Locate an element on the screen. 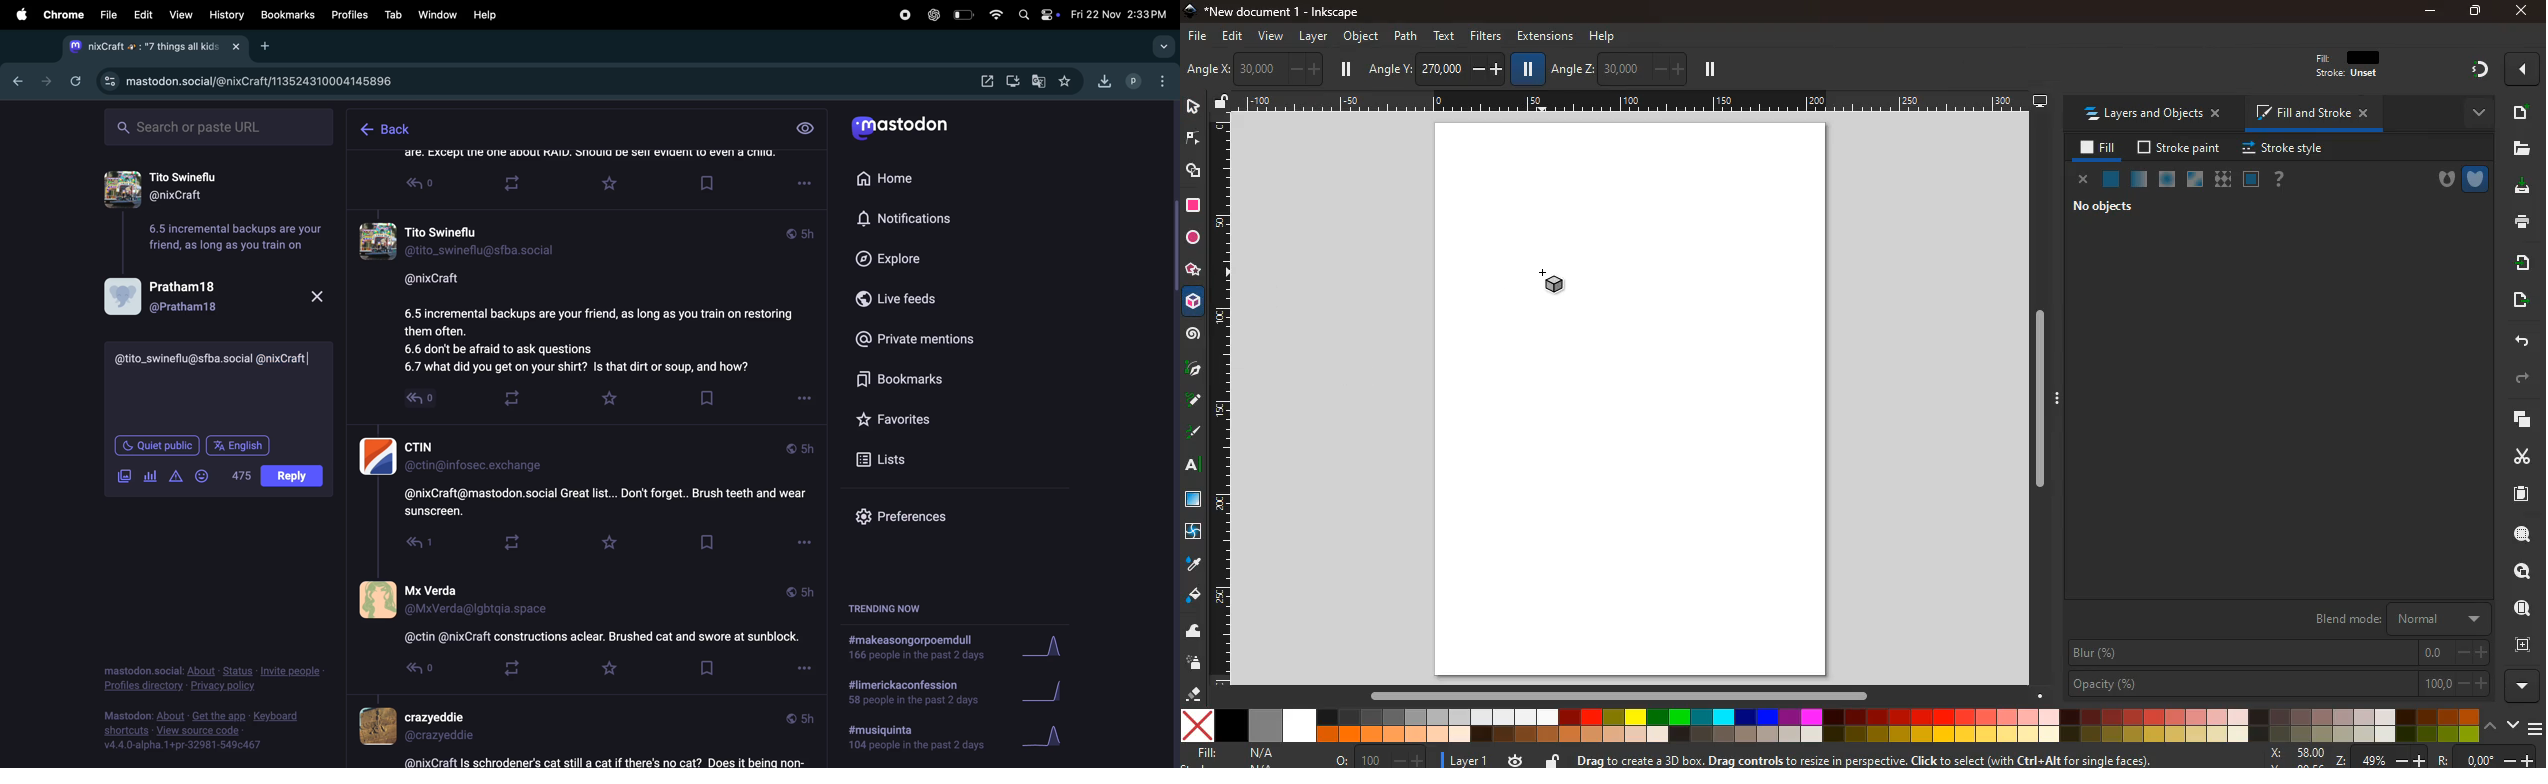  photo is located at coordinates (1201, 70).